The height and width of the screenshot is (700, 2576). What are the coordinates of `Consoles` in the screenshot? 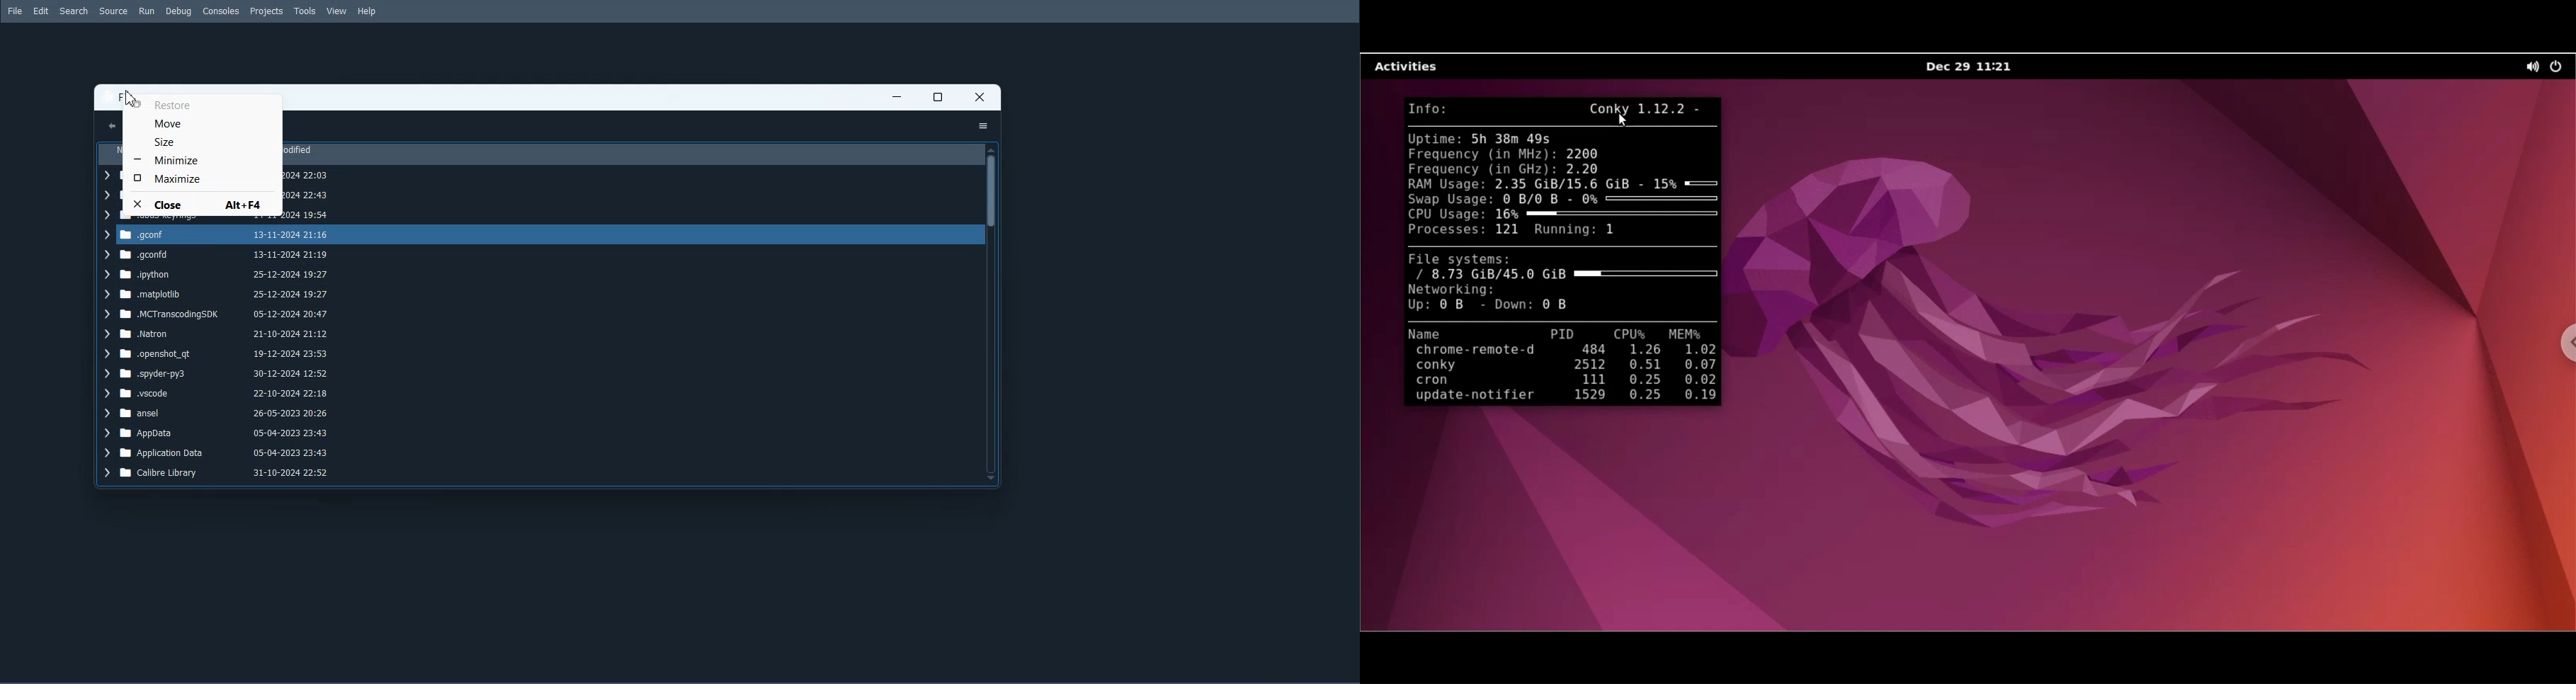 It's located at (220, 11).